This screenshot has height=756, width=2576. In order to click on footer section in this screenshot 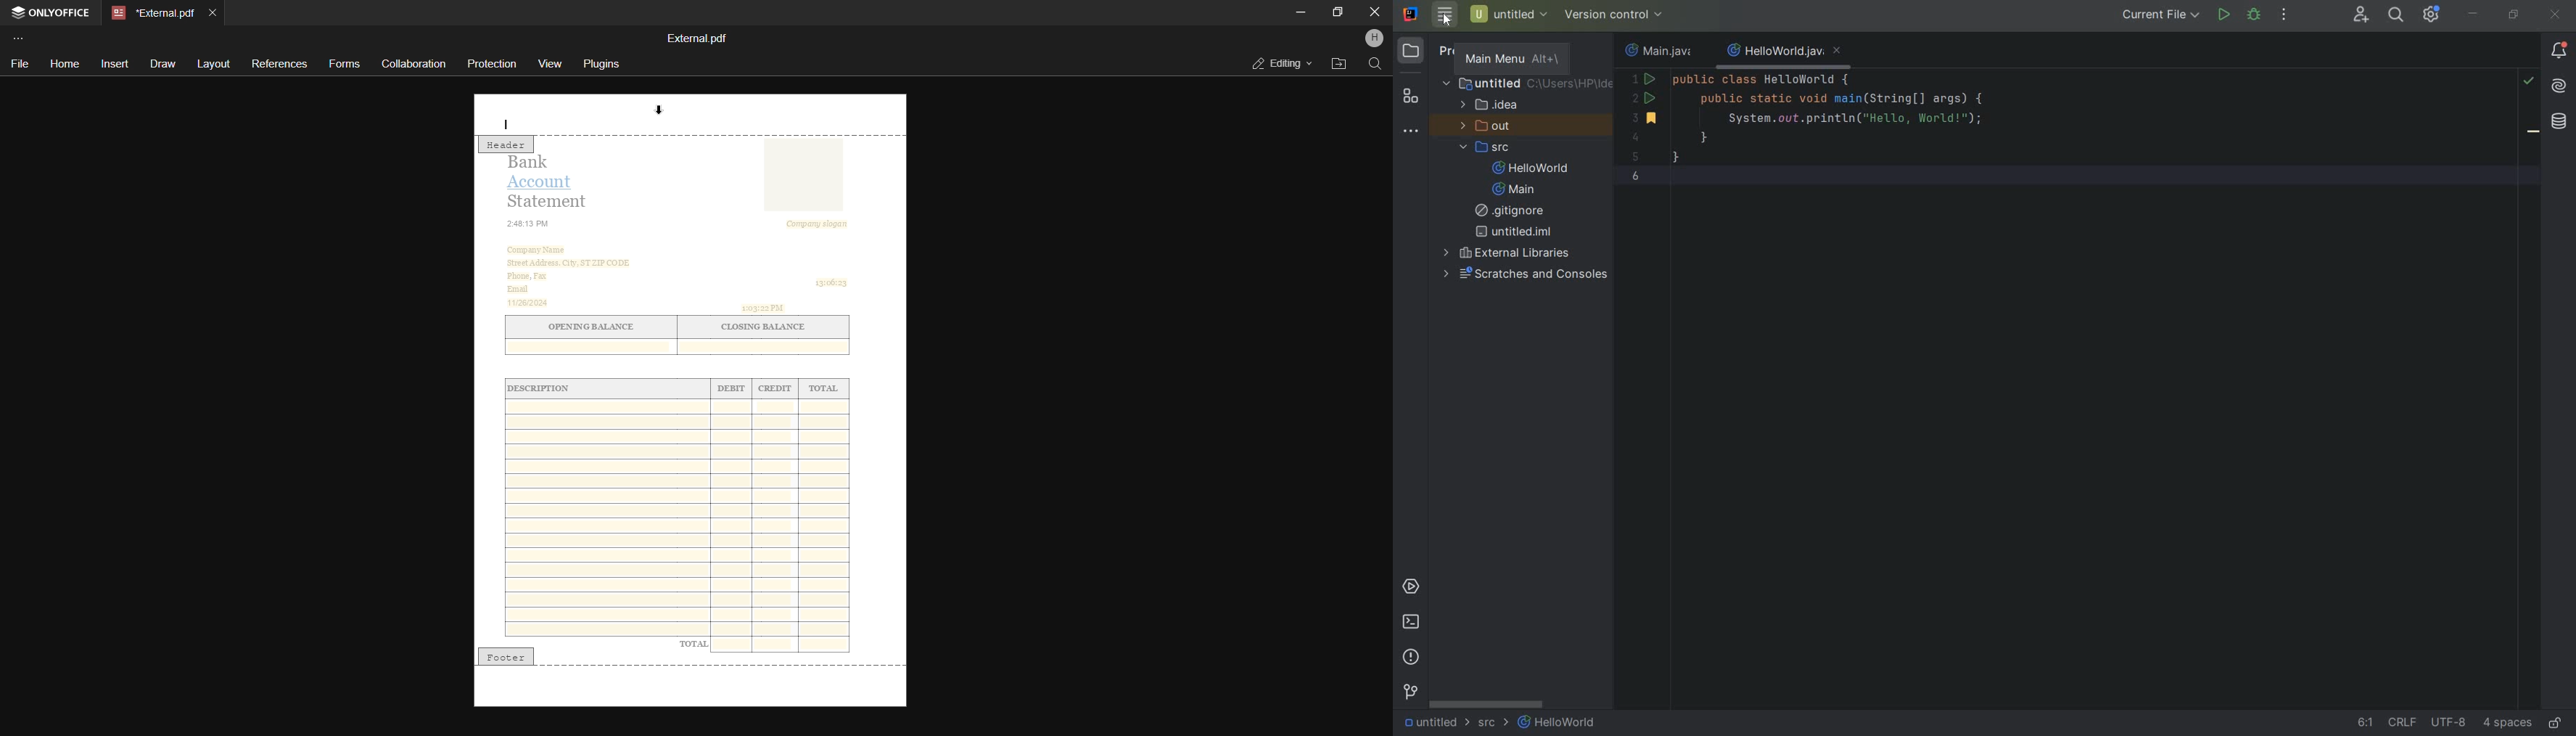, I will do `click(688, 687)`.